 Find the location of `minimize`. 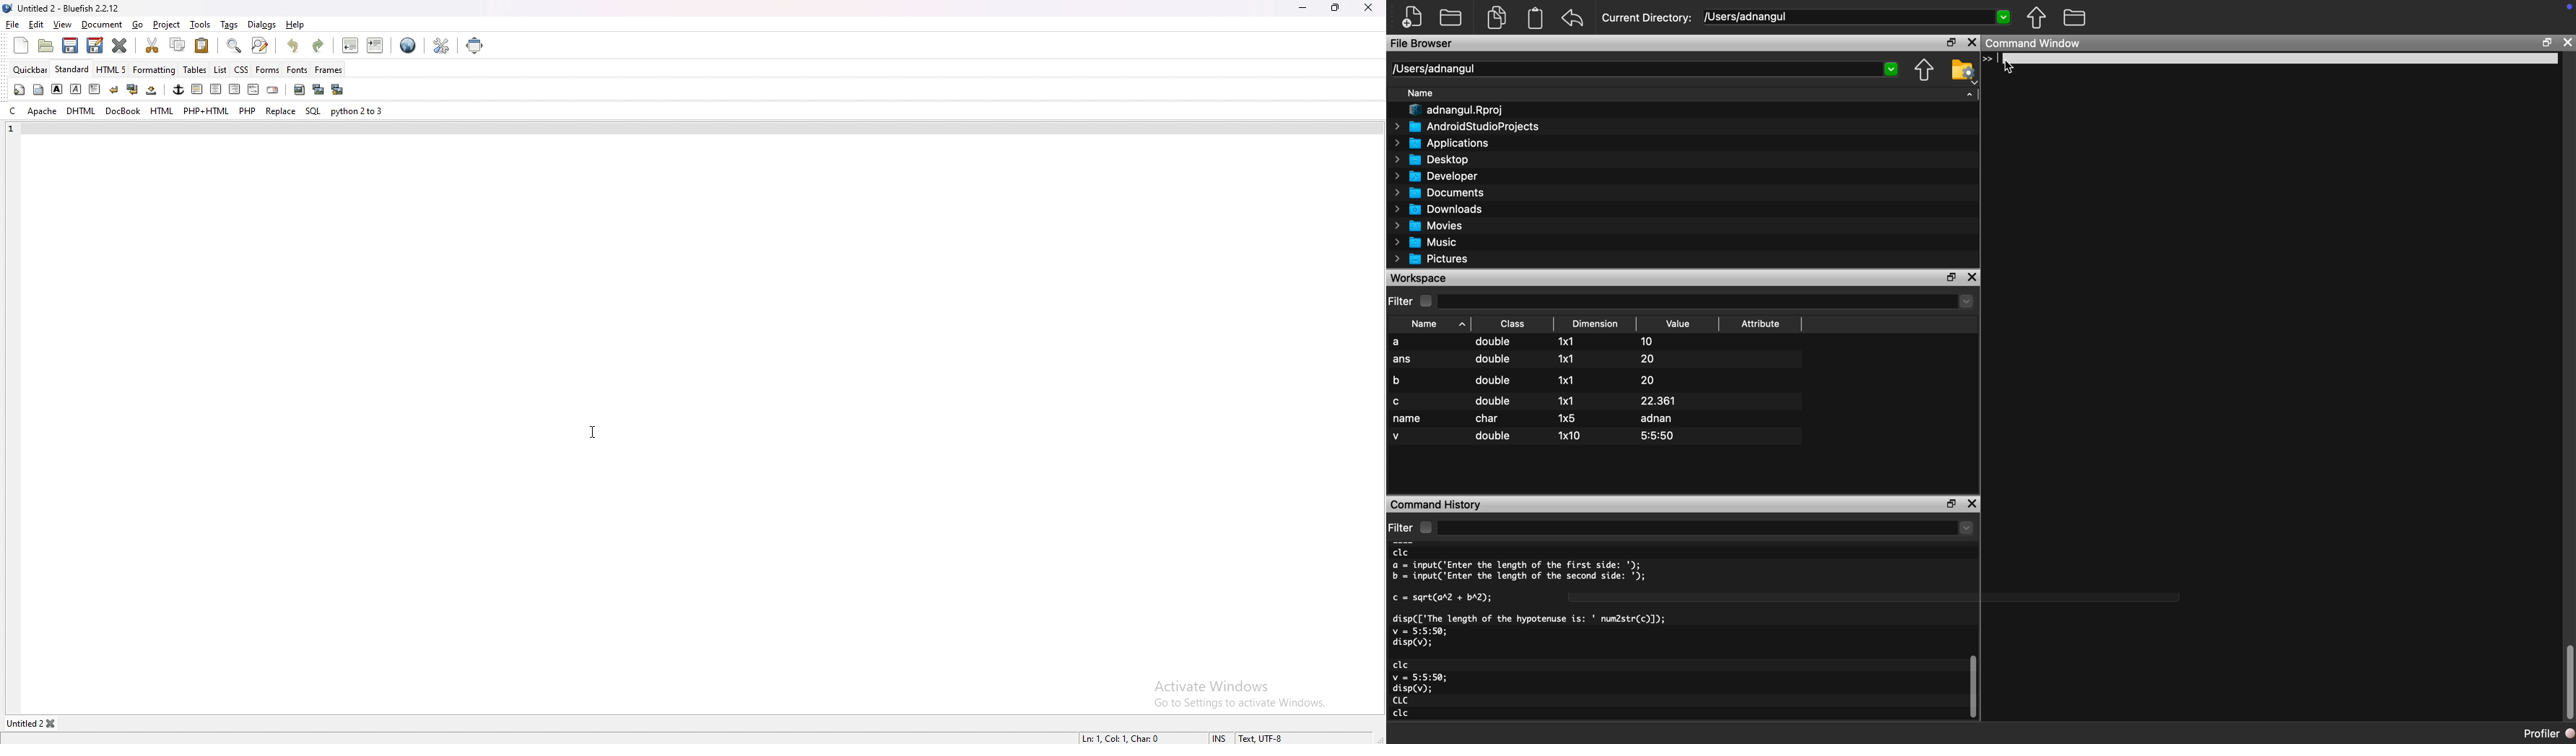

minimize is located at coordinates (1303, 9).